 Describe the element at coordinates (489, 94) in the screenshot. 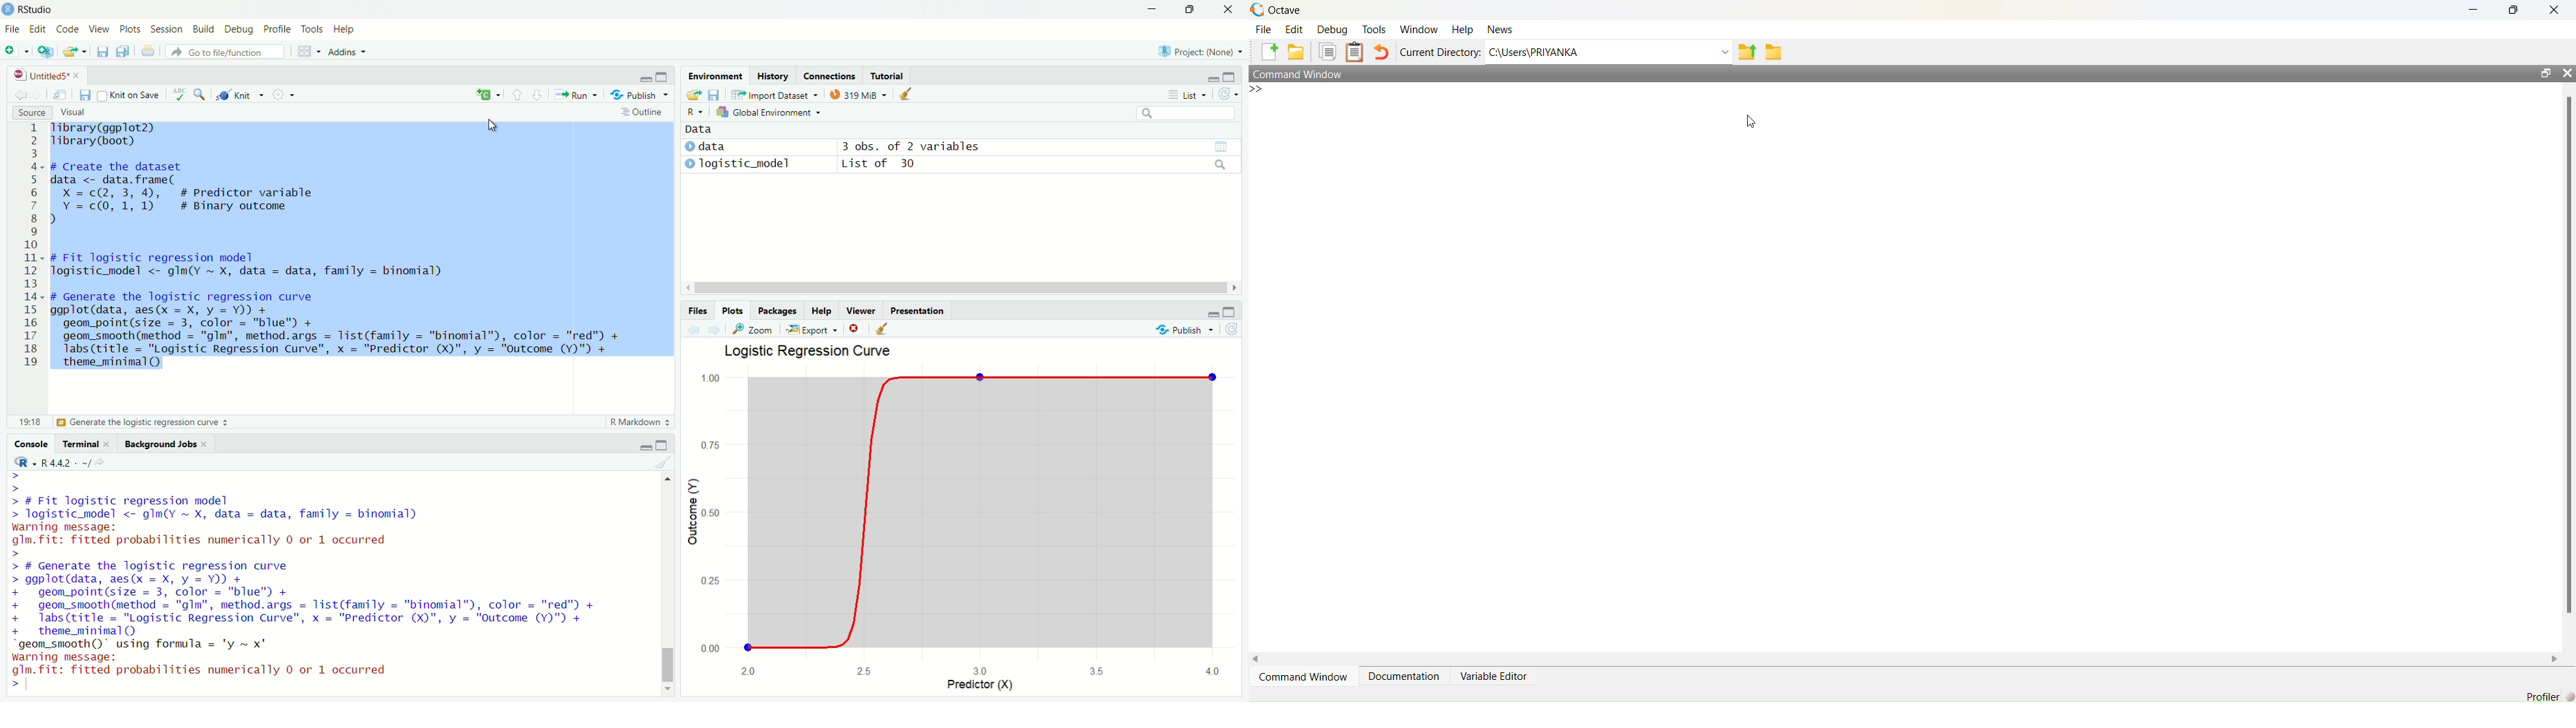

I see `Insert a new code/chunk` at that location.